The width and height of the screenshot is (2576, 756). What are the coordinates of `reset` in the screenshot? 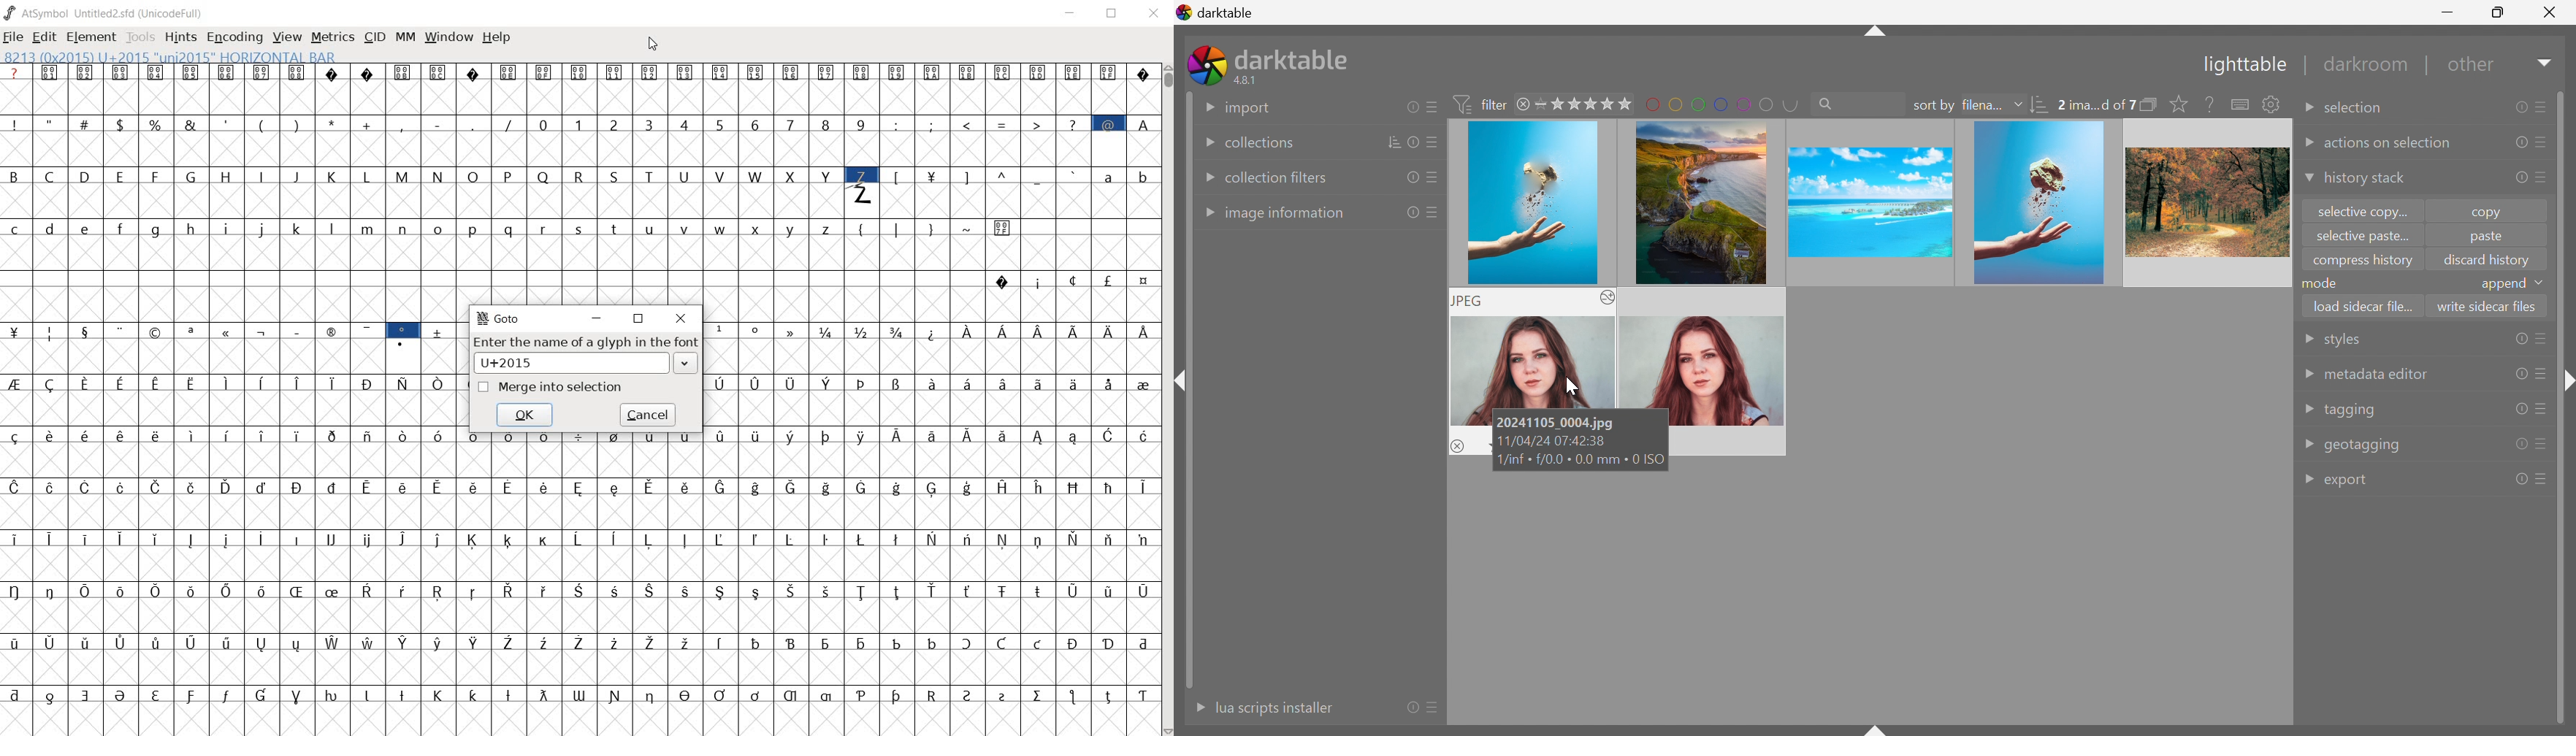 It's located at (2521, 445).